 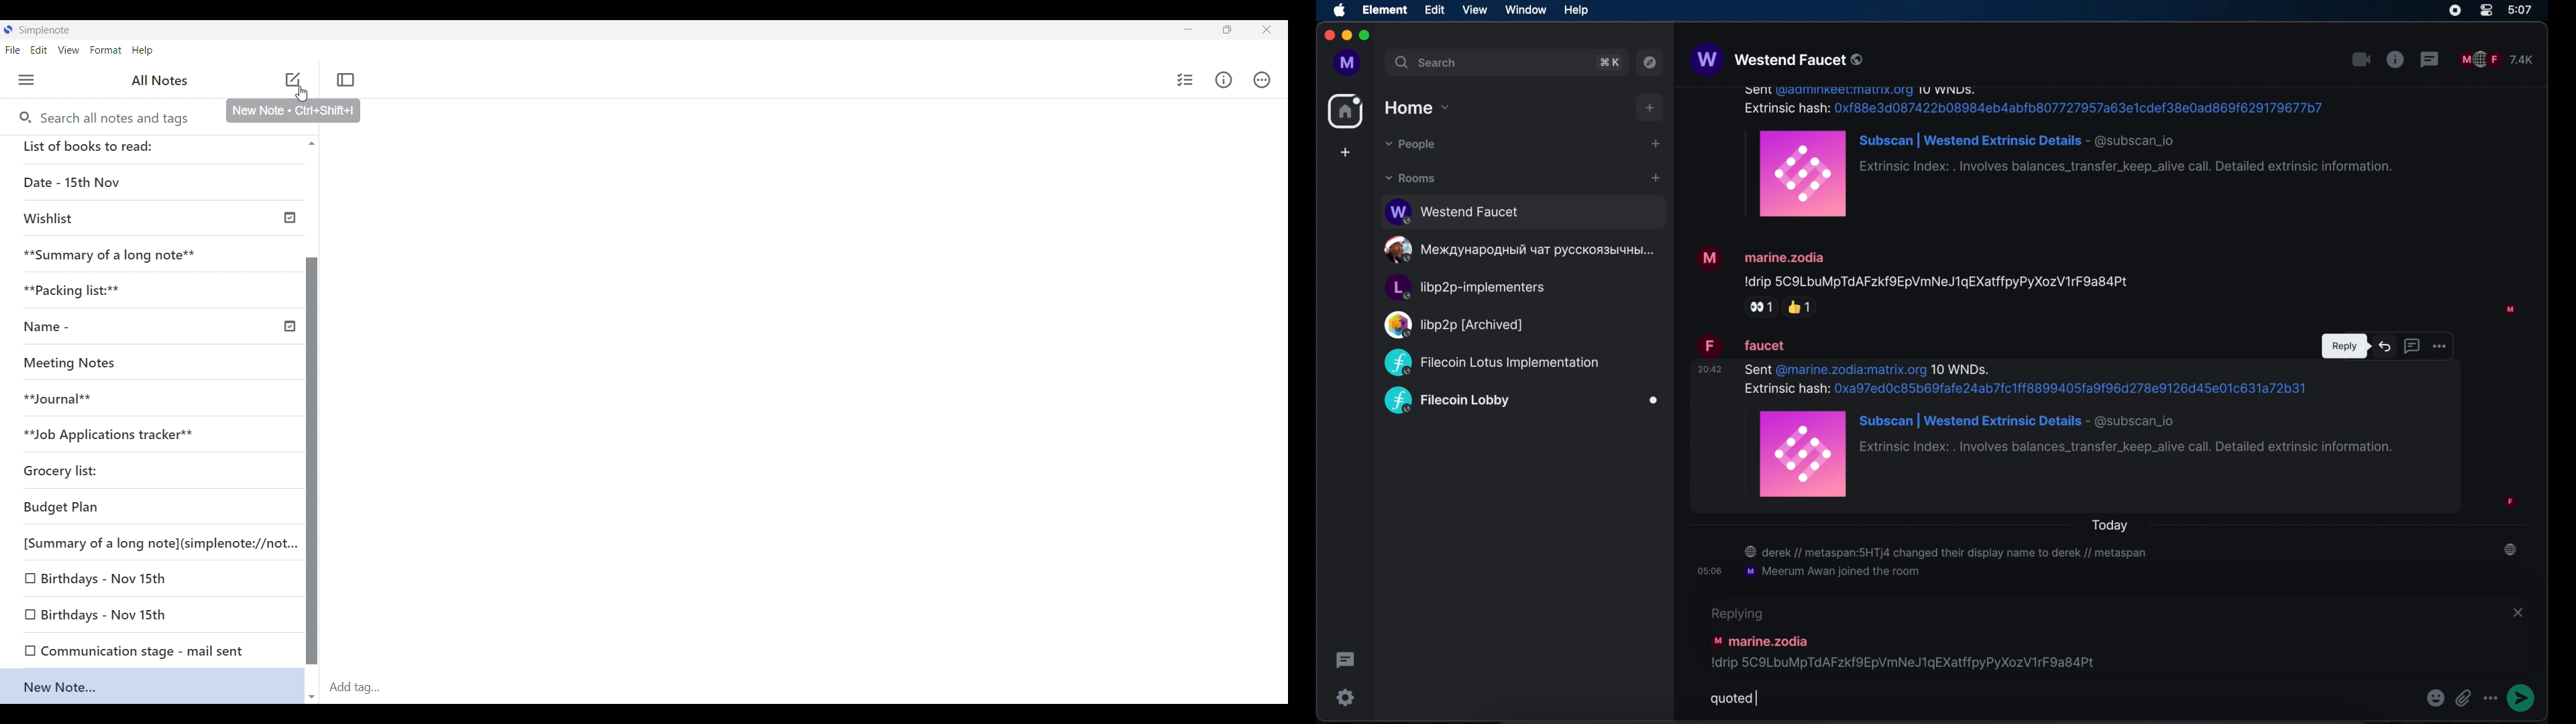 I want to click on minimize, so click(x=1346, y=36).